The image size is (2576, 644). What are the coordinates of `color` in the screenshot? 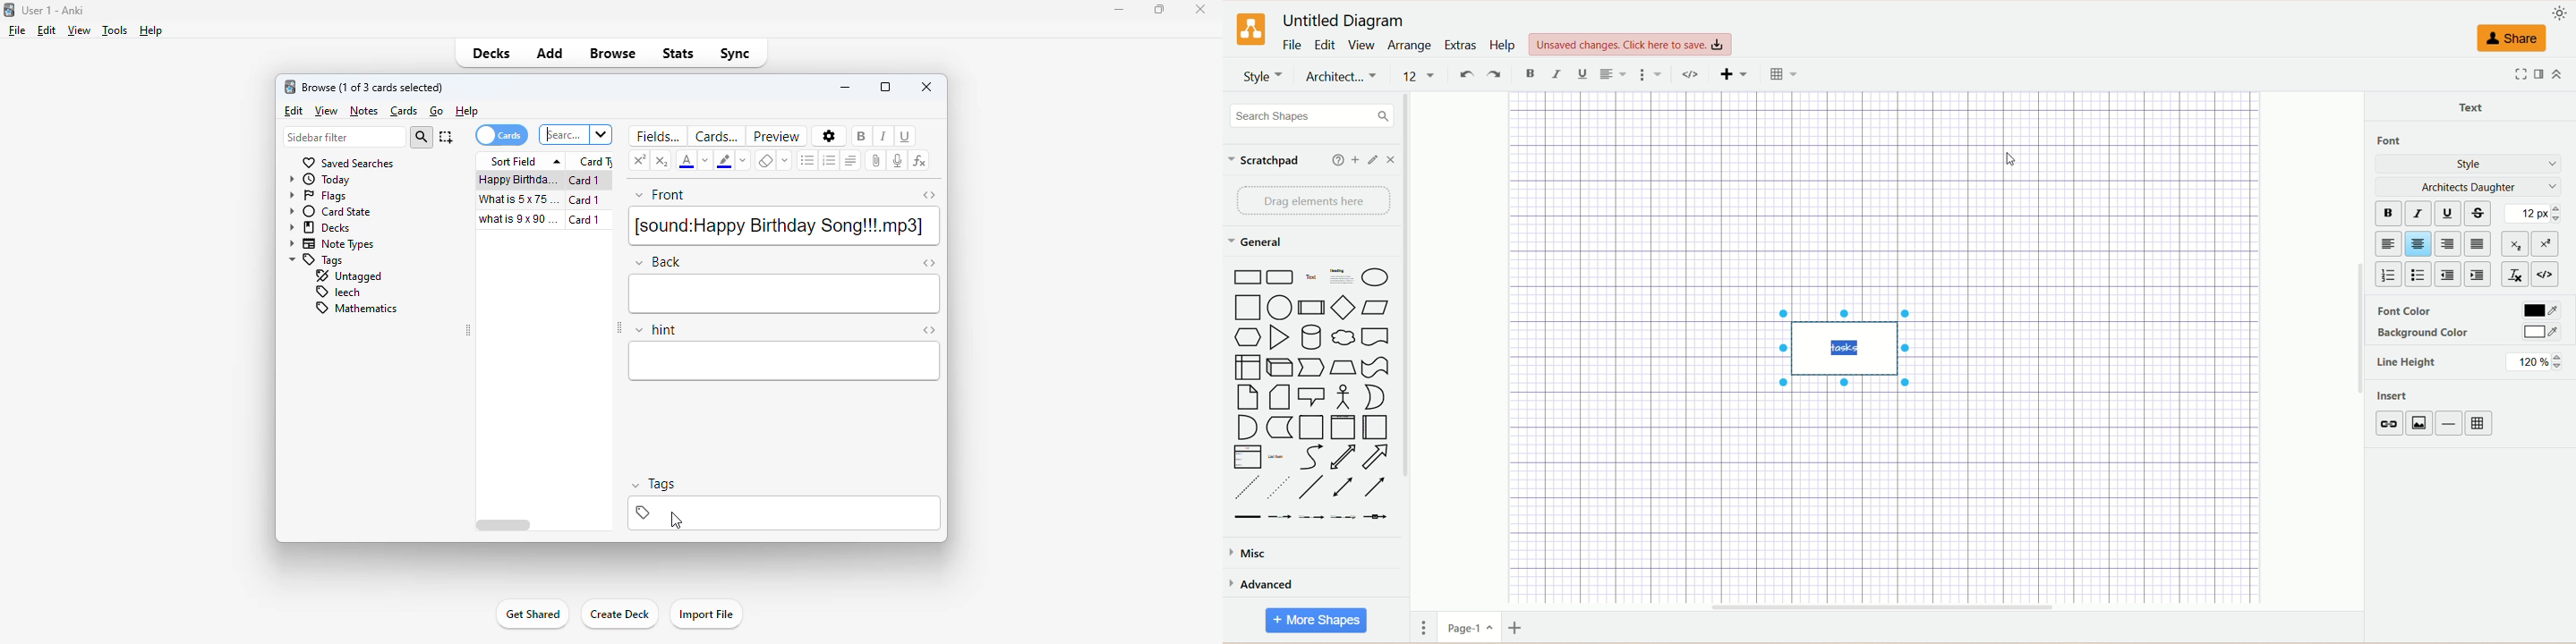 It's located at (2542, 332).